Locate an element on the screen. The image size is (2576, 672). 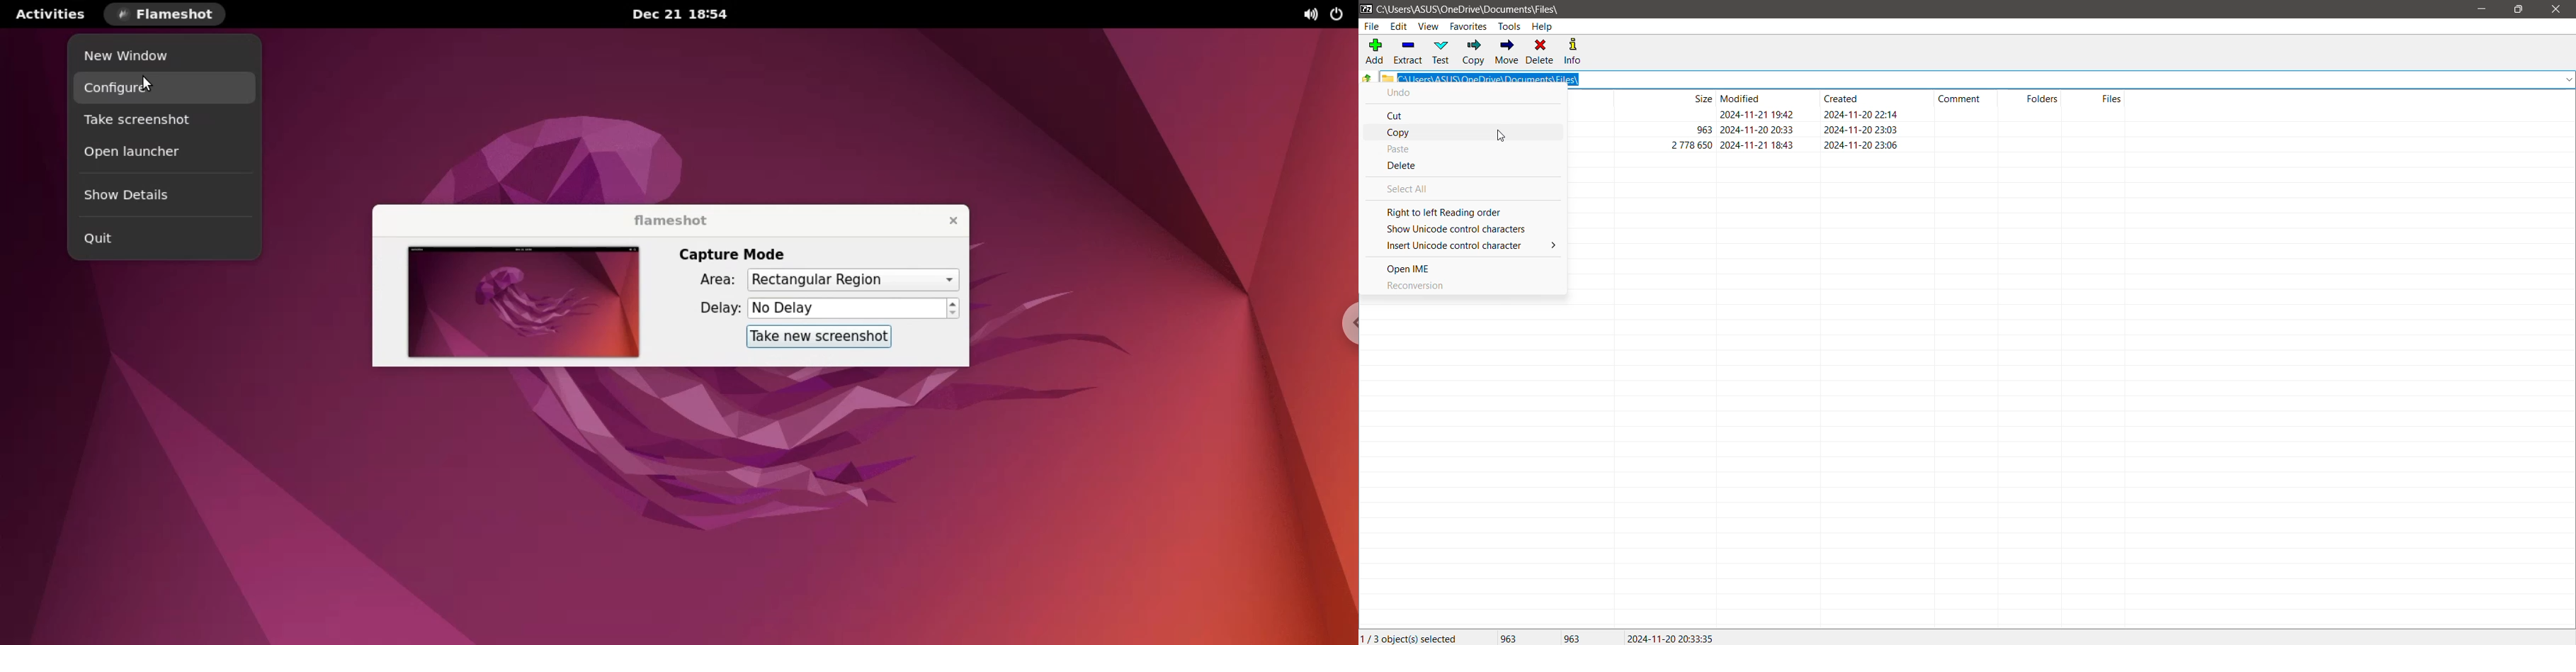
Current File/Folder Path is located at coordinates (1977, 77).